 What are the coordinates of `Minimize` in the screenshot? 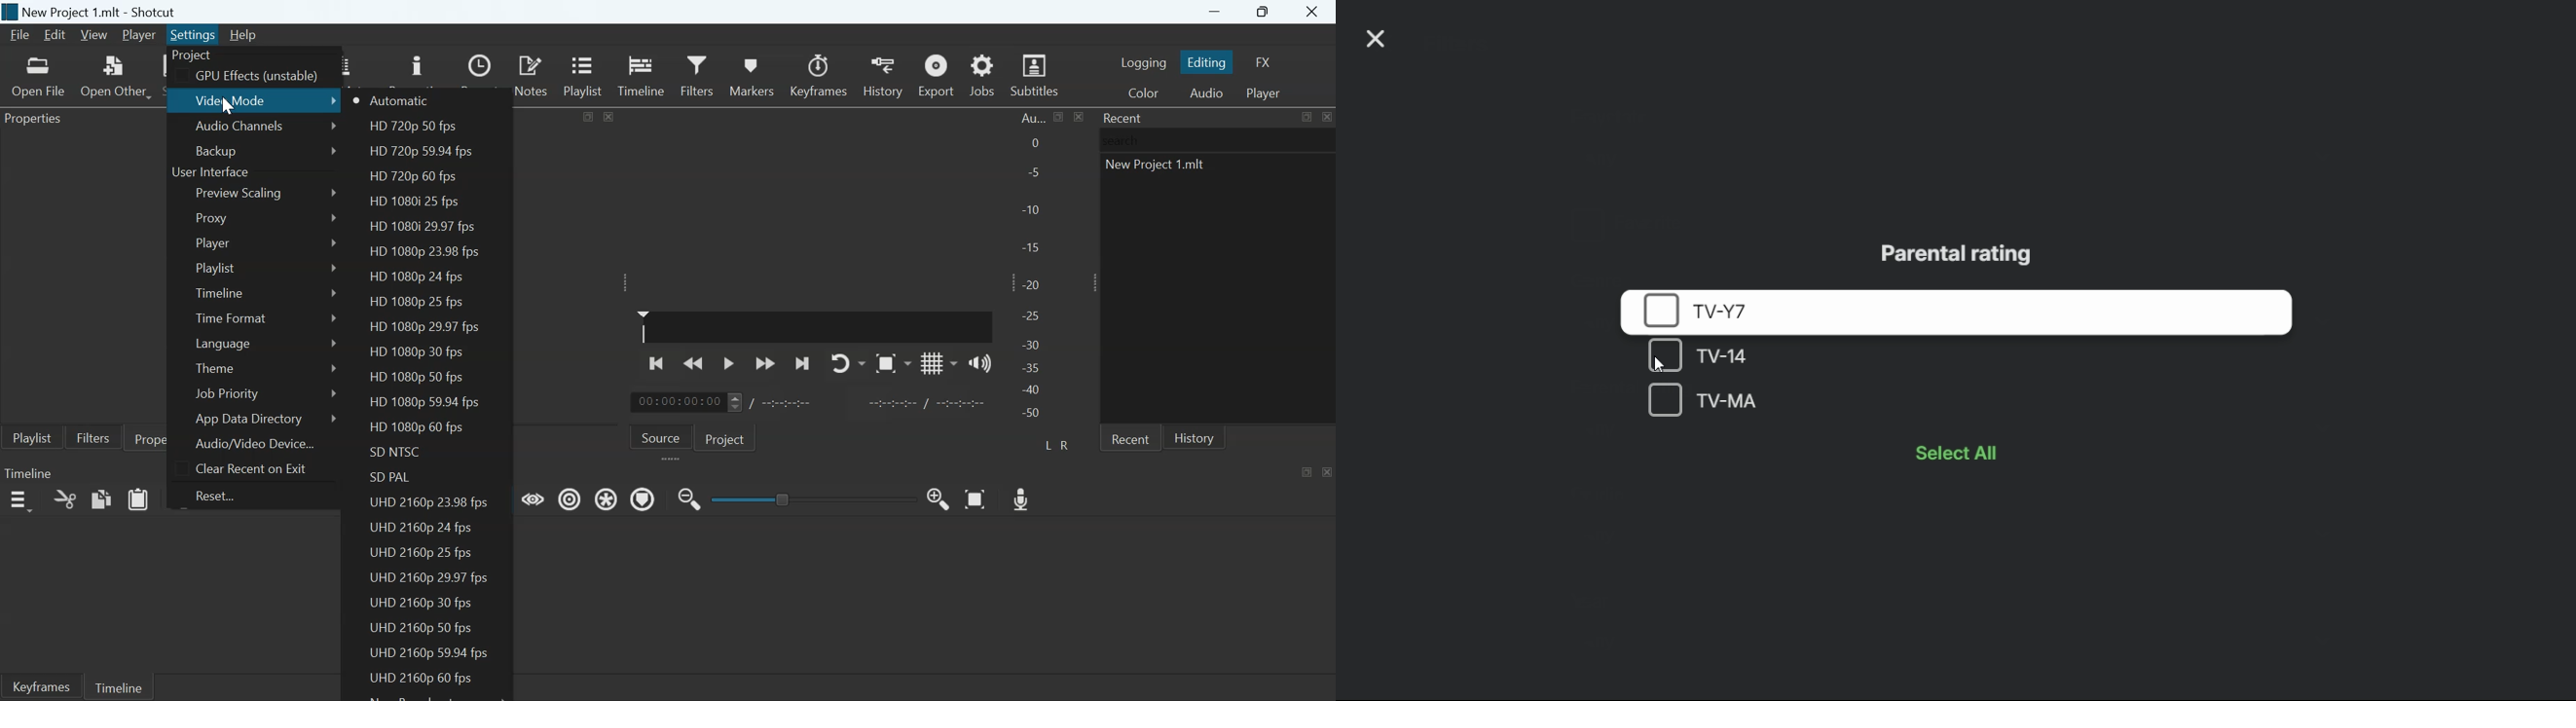 It's located at (1215, 12).